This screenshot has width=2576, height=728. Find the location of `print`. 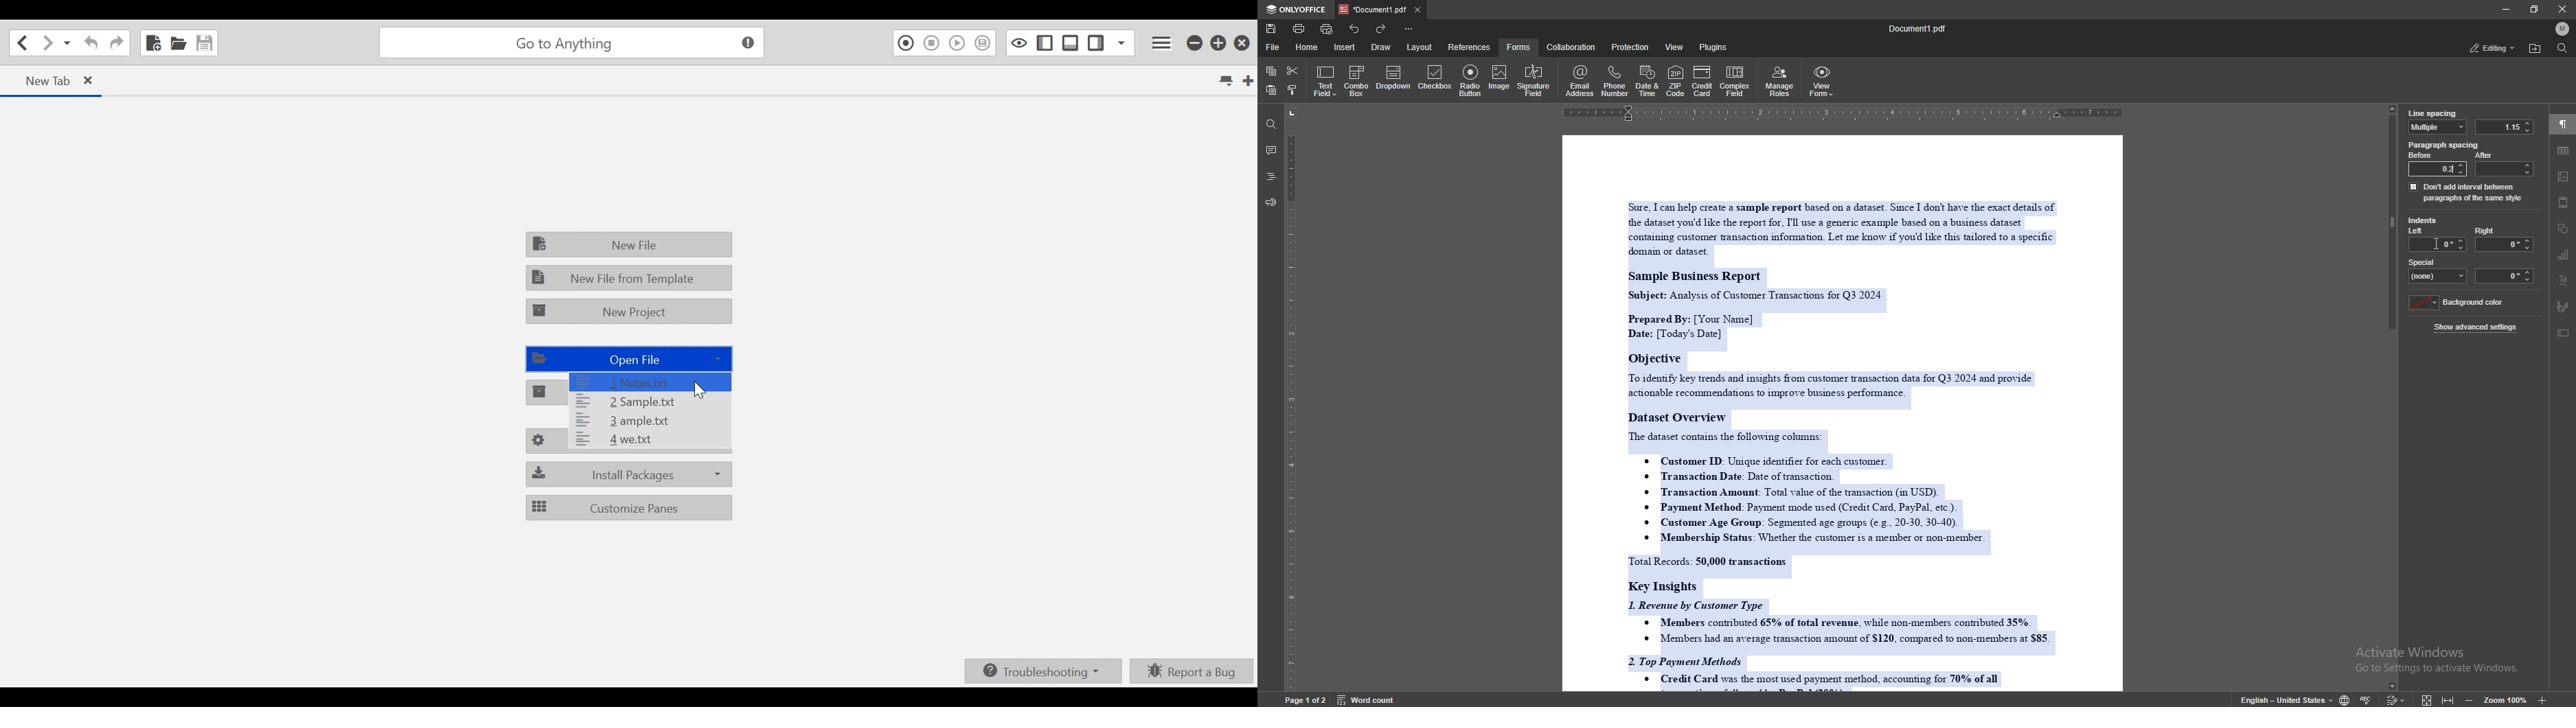

print is located at coordinates (1299, 28).